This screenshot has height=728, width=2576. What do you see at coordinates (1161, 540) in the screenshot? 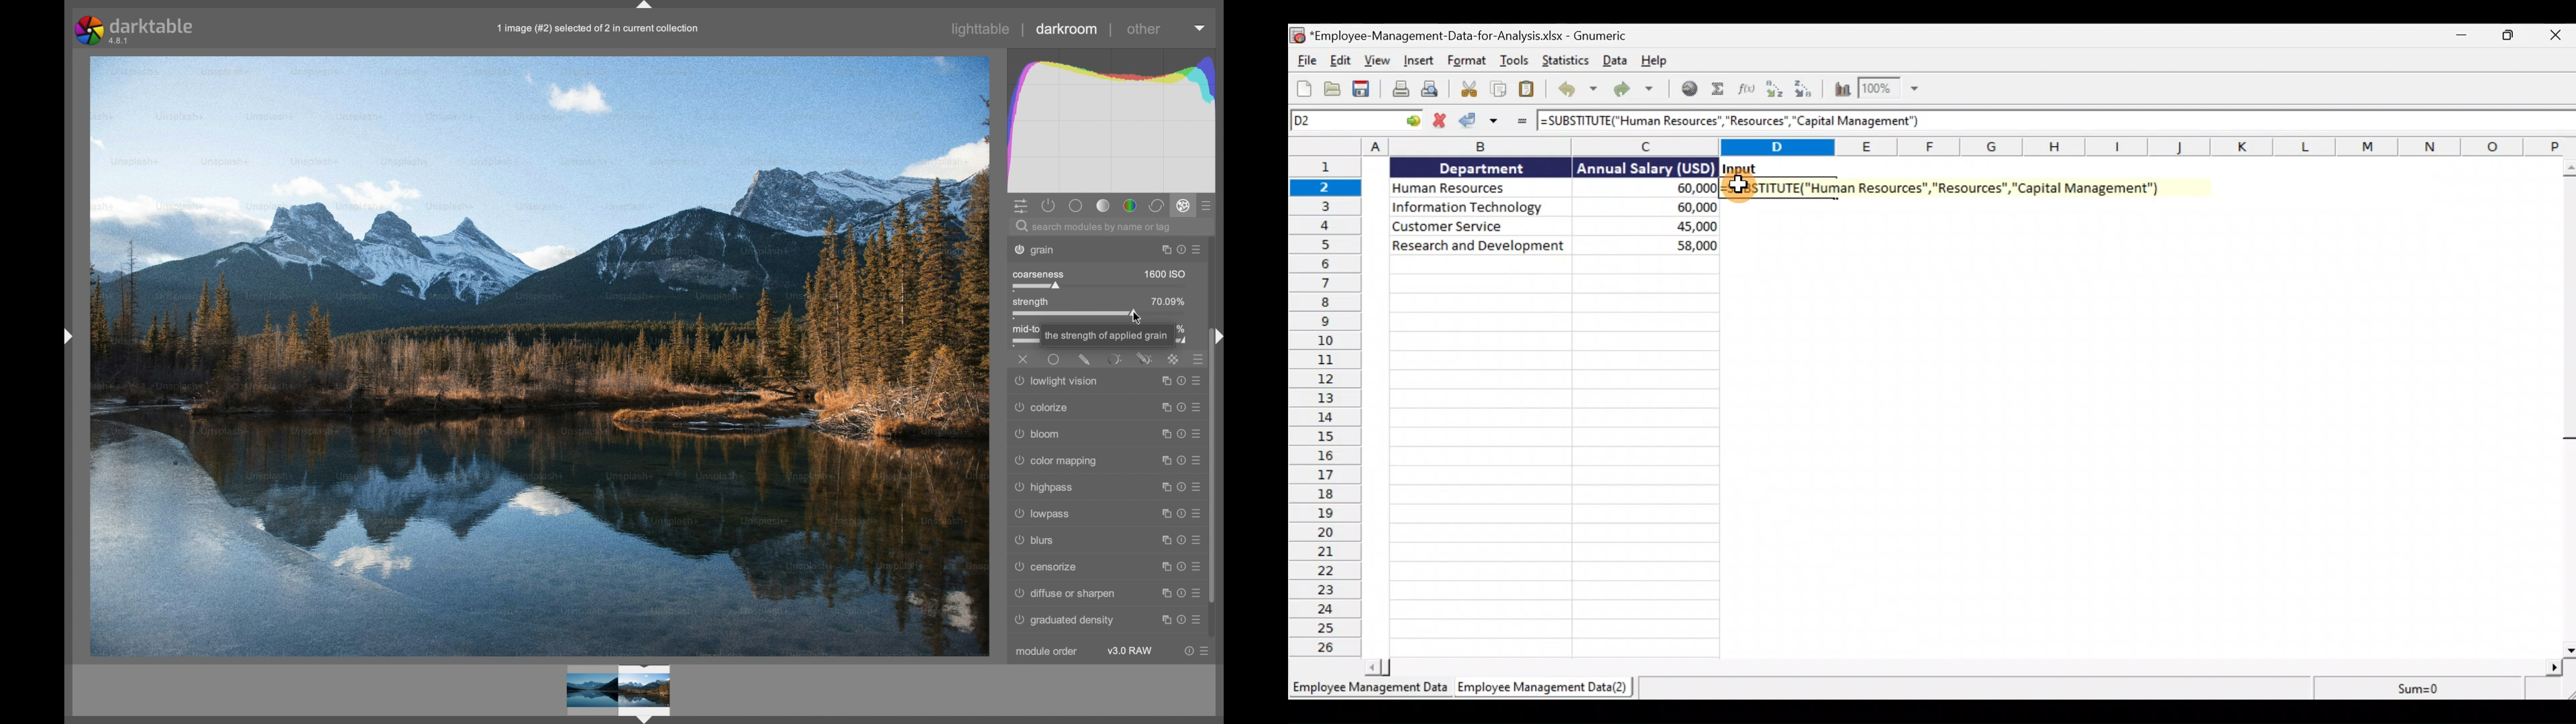
I see `instance` at bounding box center [1161, 540].